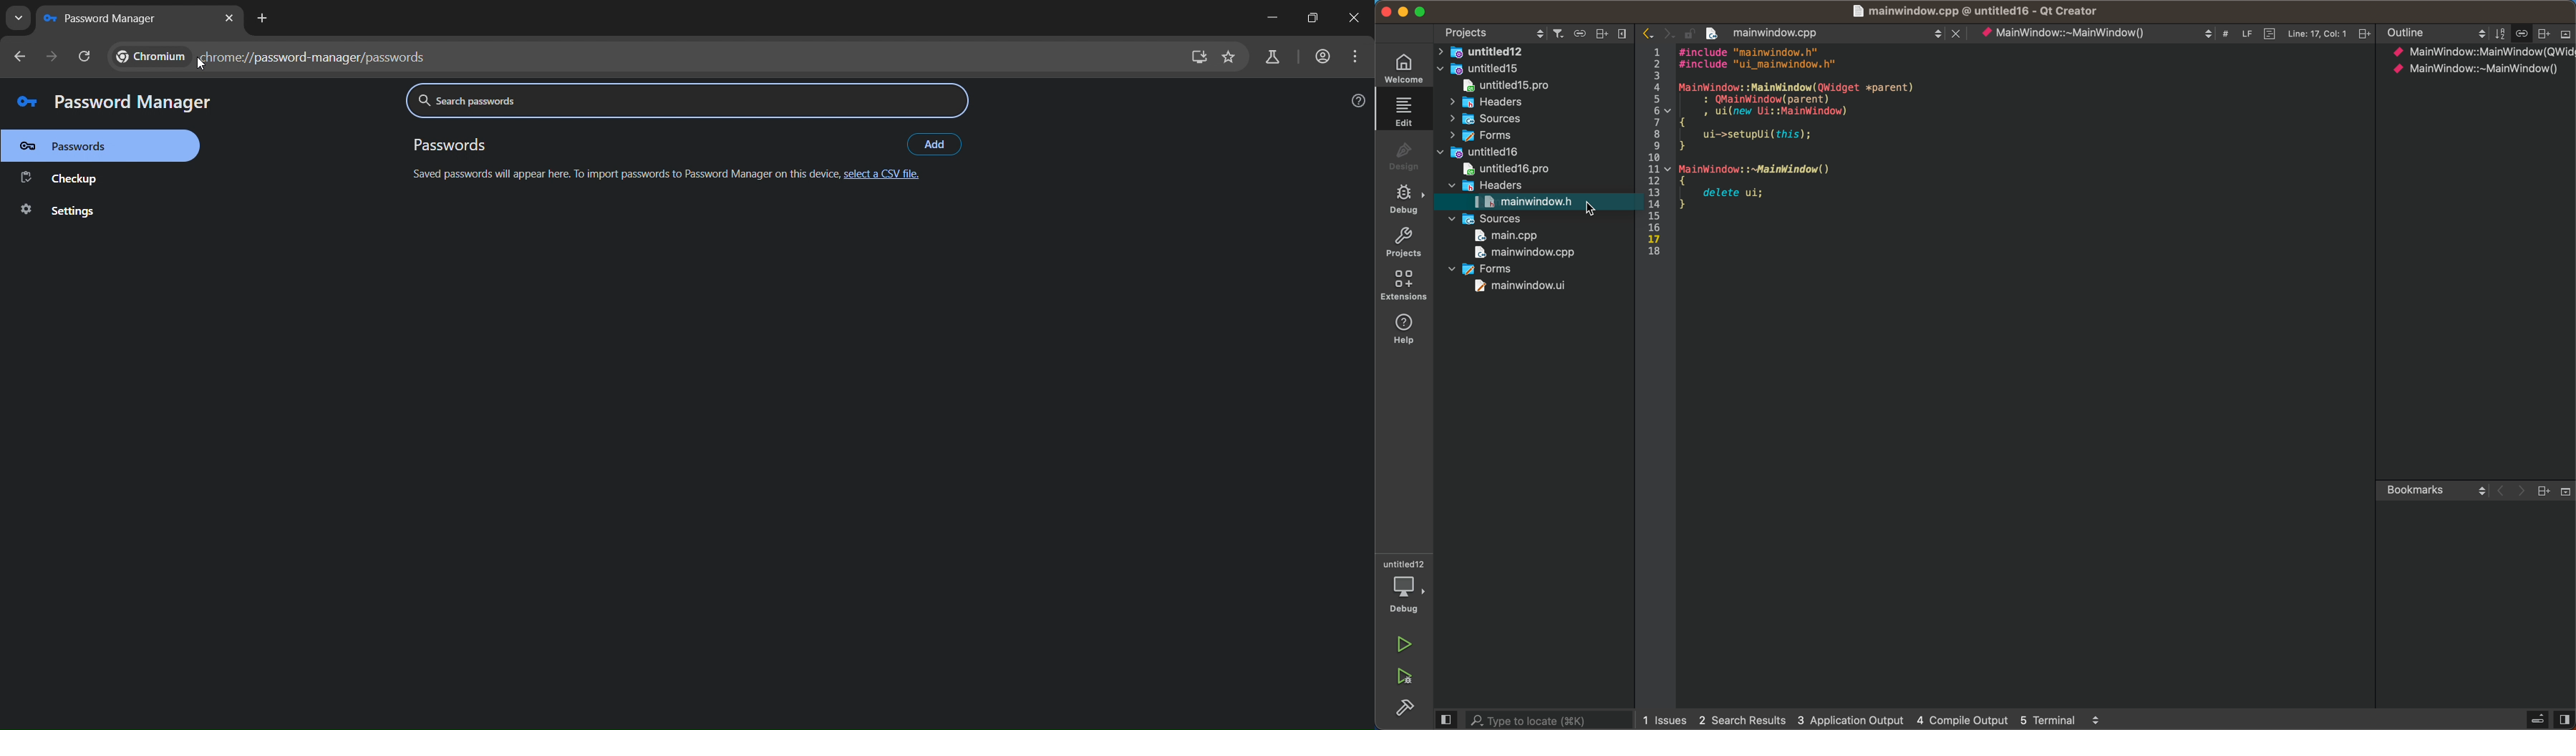  What do you see at coordinates (1270, 58) in the screenshot?
I see `search labs` at bounding box center [1270, 58].